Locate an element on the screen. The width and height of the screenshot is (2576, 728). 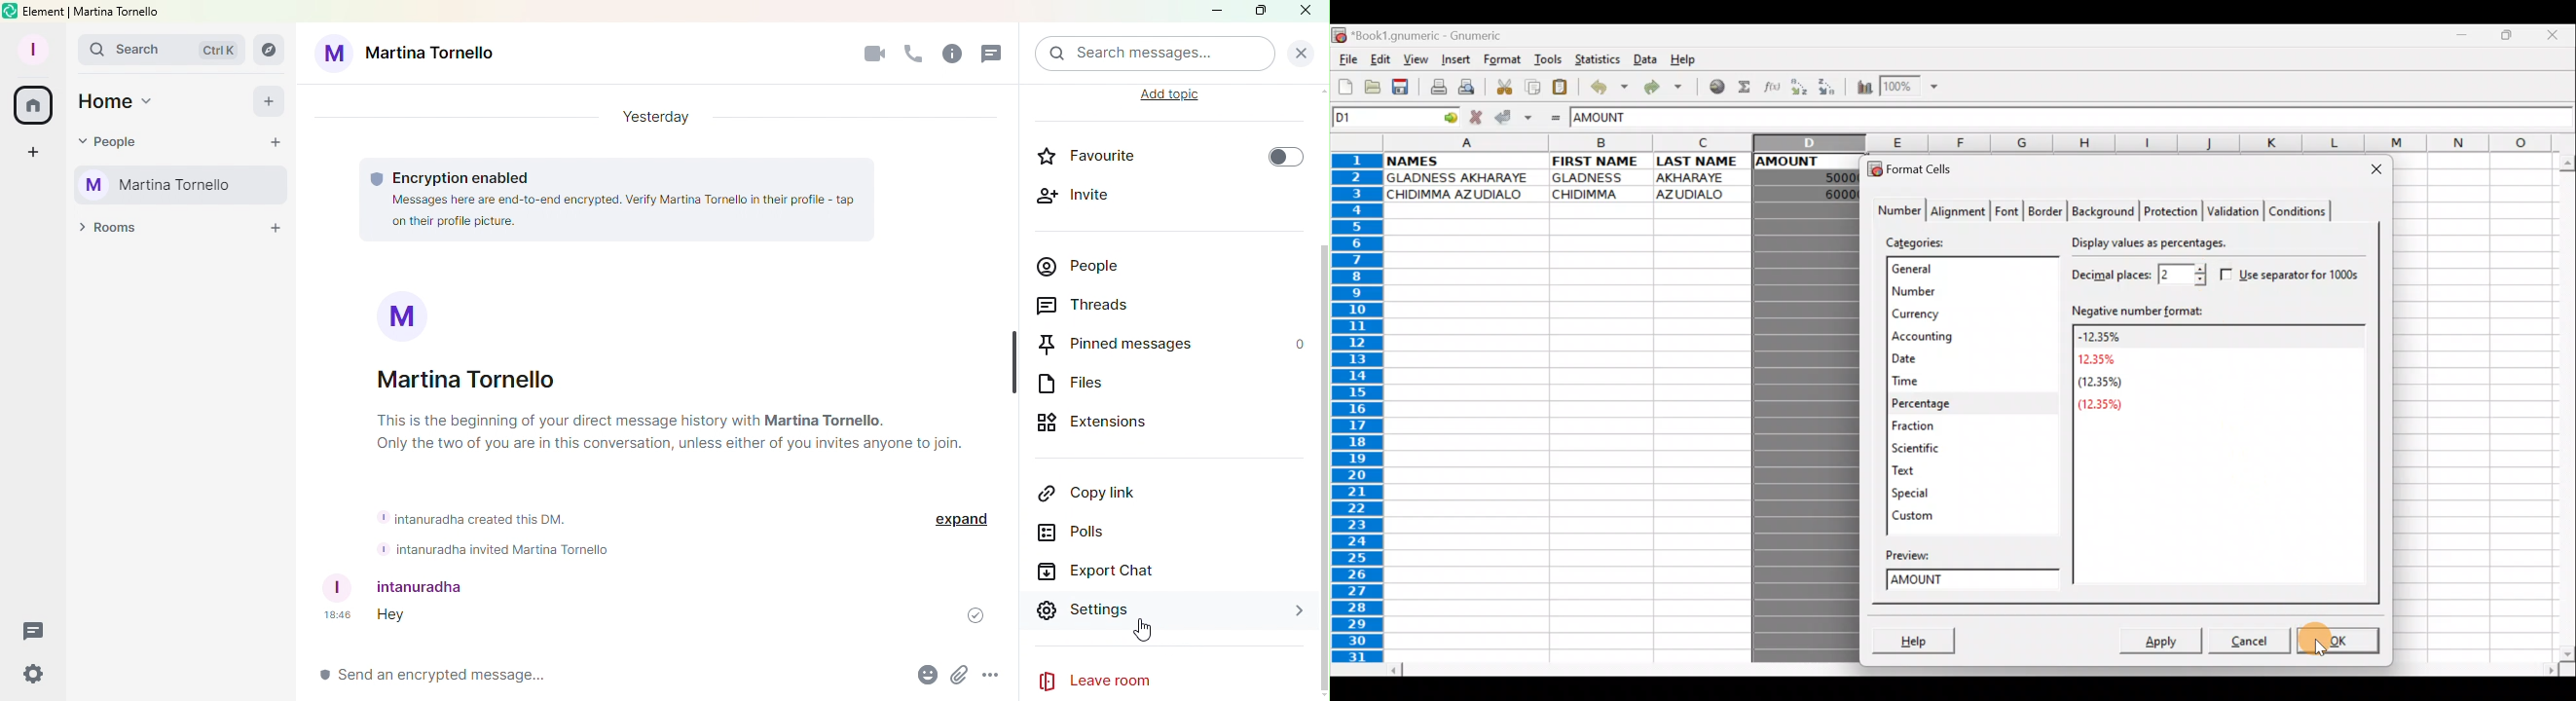
Format is located at coordinates (1502, 62).